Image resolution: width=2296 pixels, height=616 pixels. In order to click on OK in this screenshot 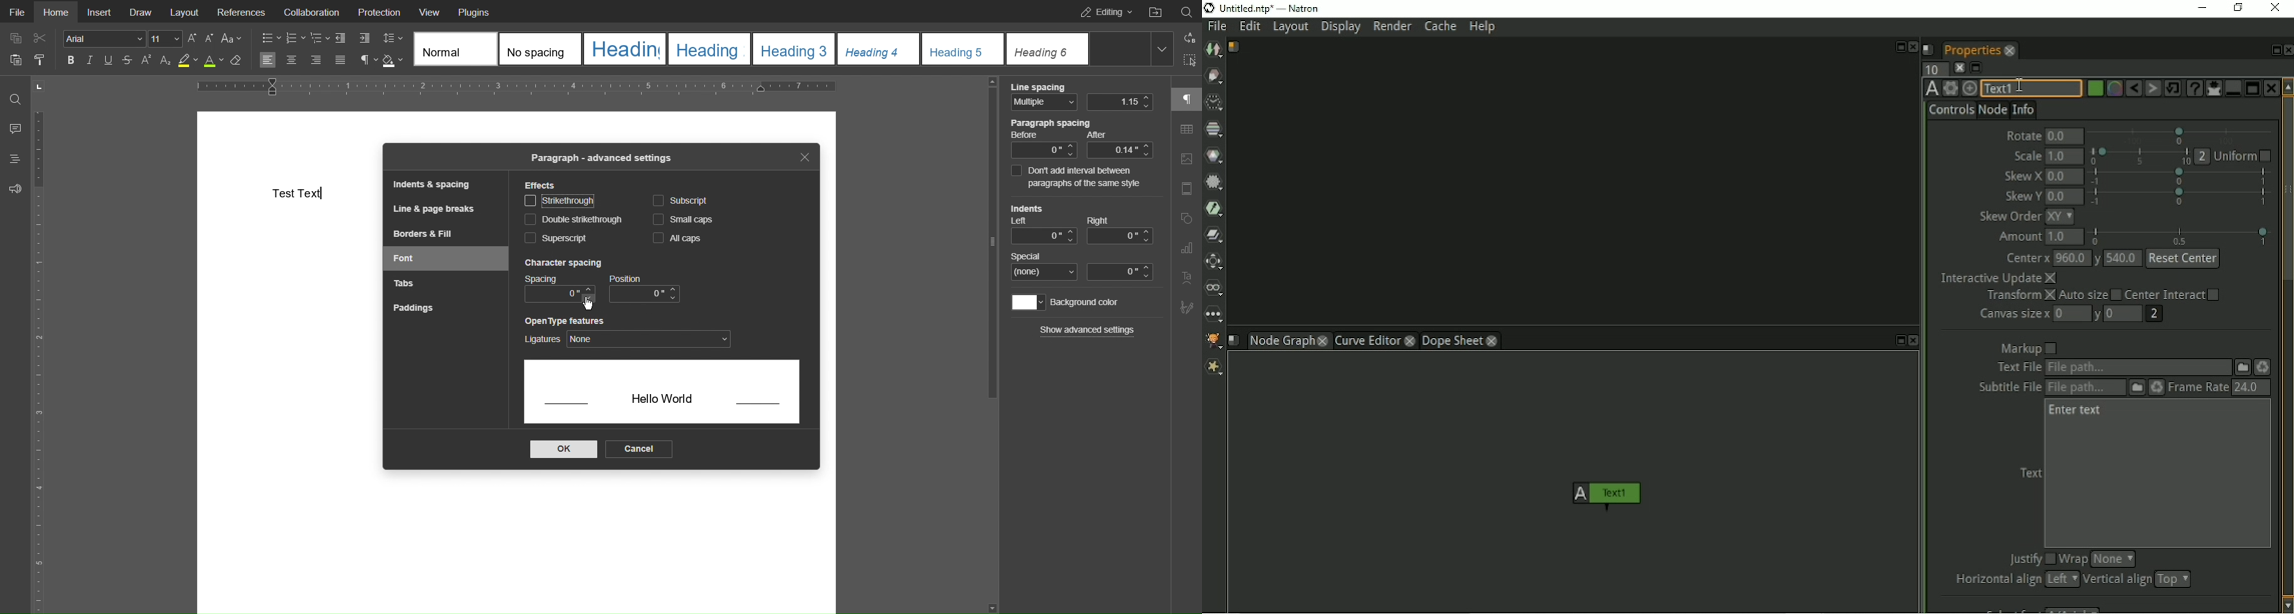, I will do `click(563, 450)`.